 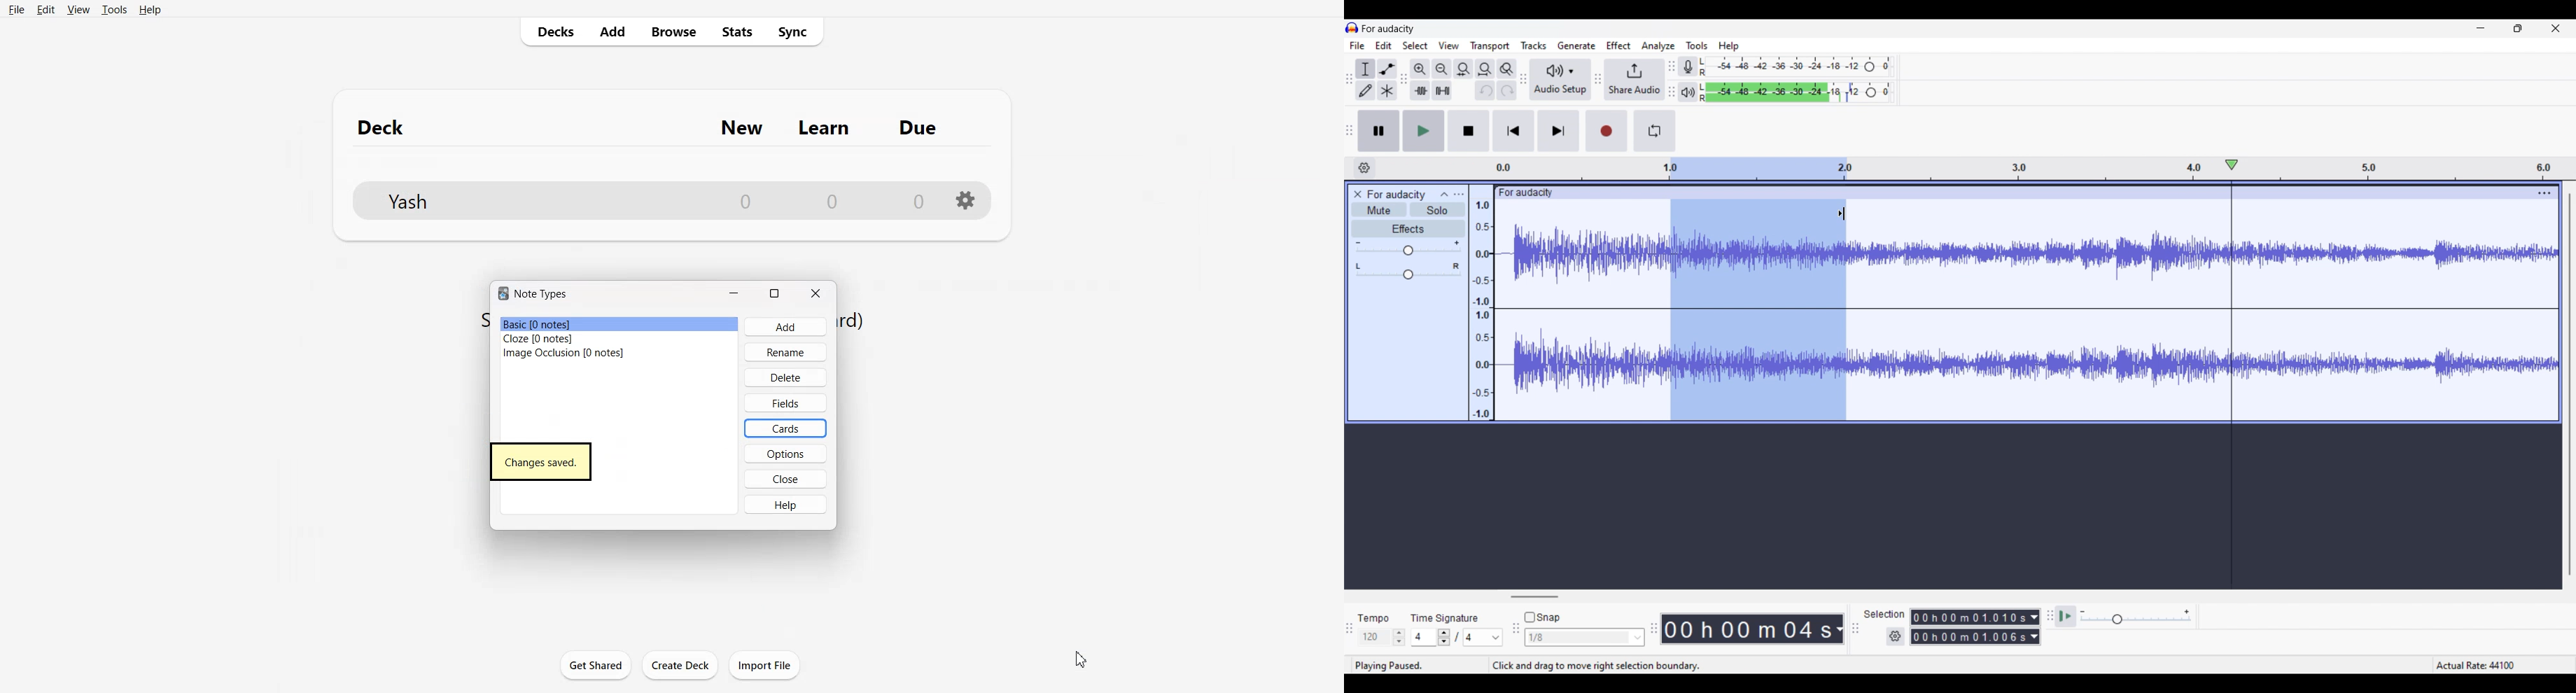 I want to click on Edit, so click(x=45, y=9).